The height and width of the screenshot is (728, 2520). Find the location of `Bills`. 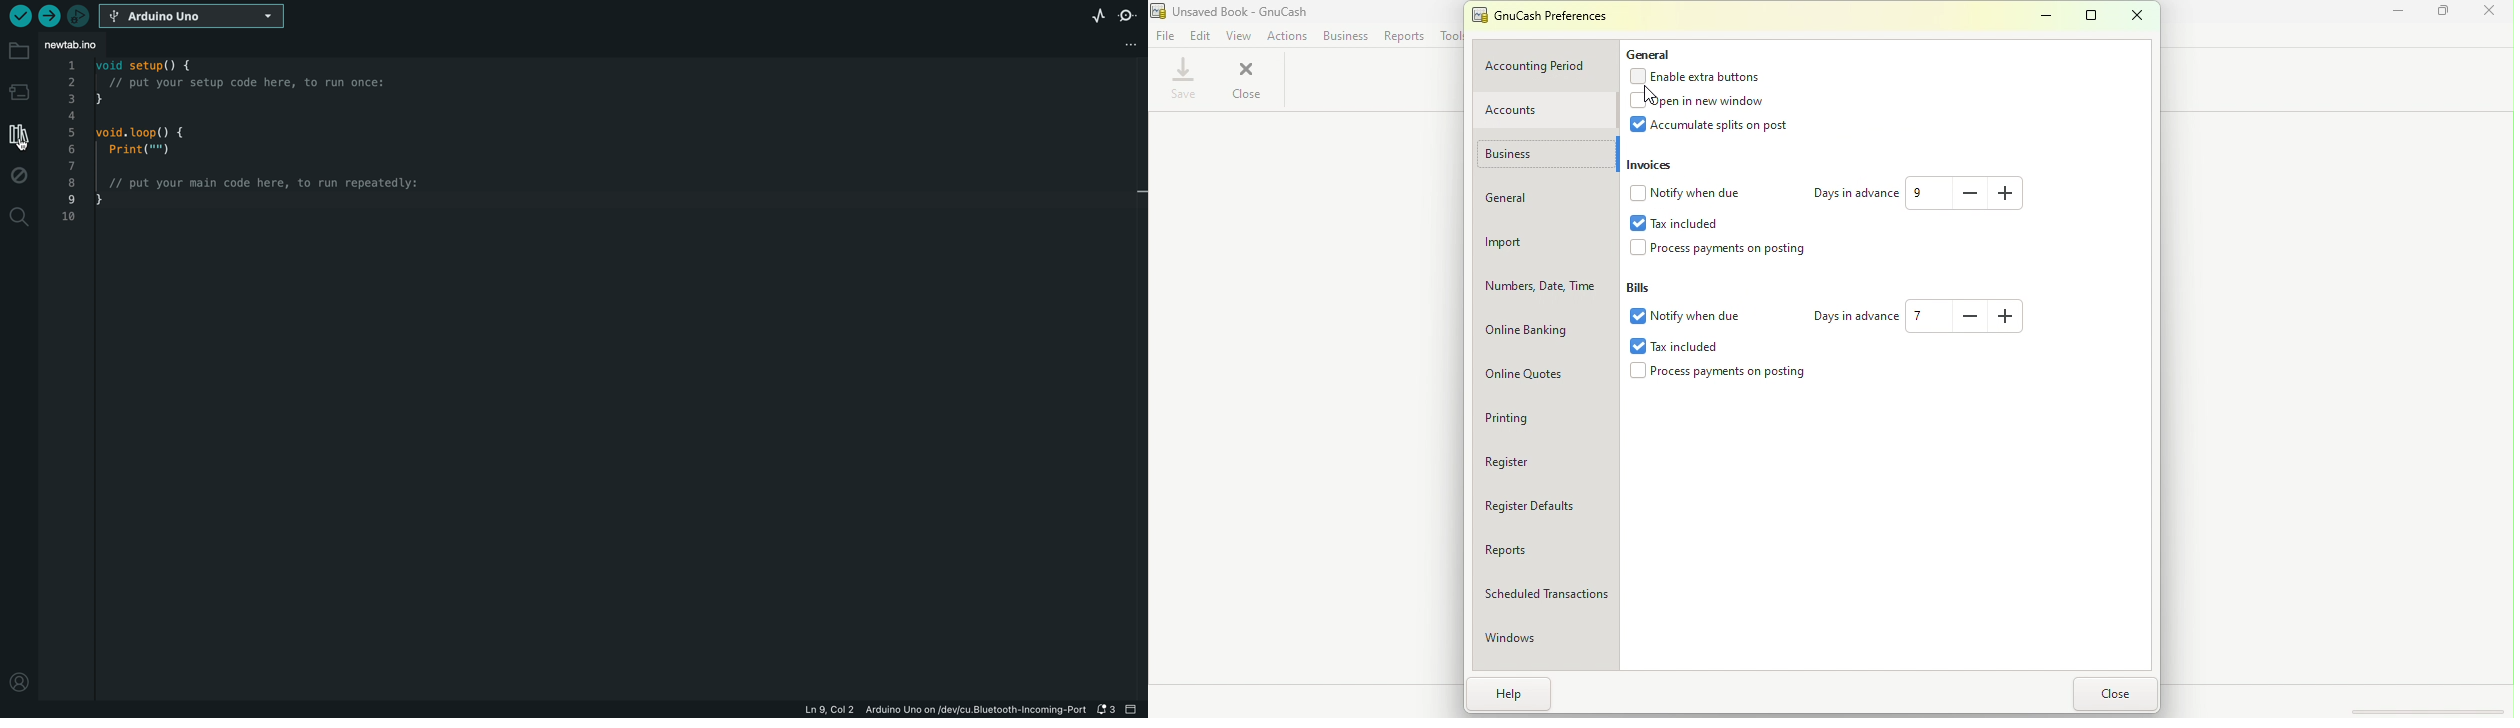

Bills is located at coordinates (1646, 288).